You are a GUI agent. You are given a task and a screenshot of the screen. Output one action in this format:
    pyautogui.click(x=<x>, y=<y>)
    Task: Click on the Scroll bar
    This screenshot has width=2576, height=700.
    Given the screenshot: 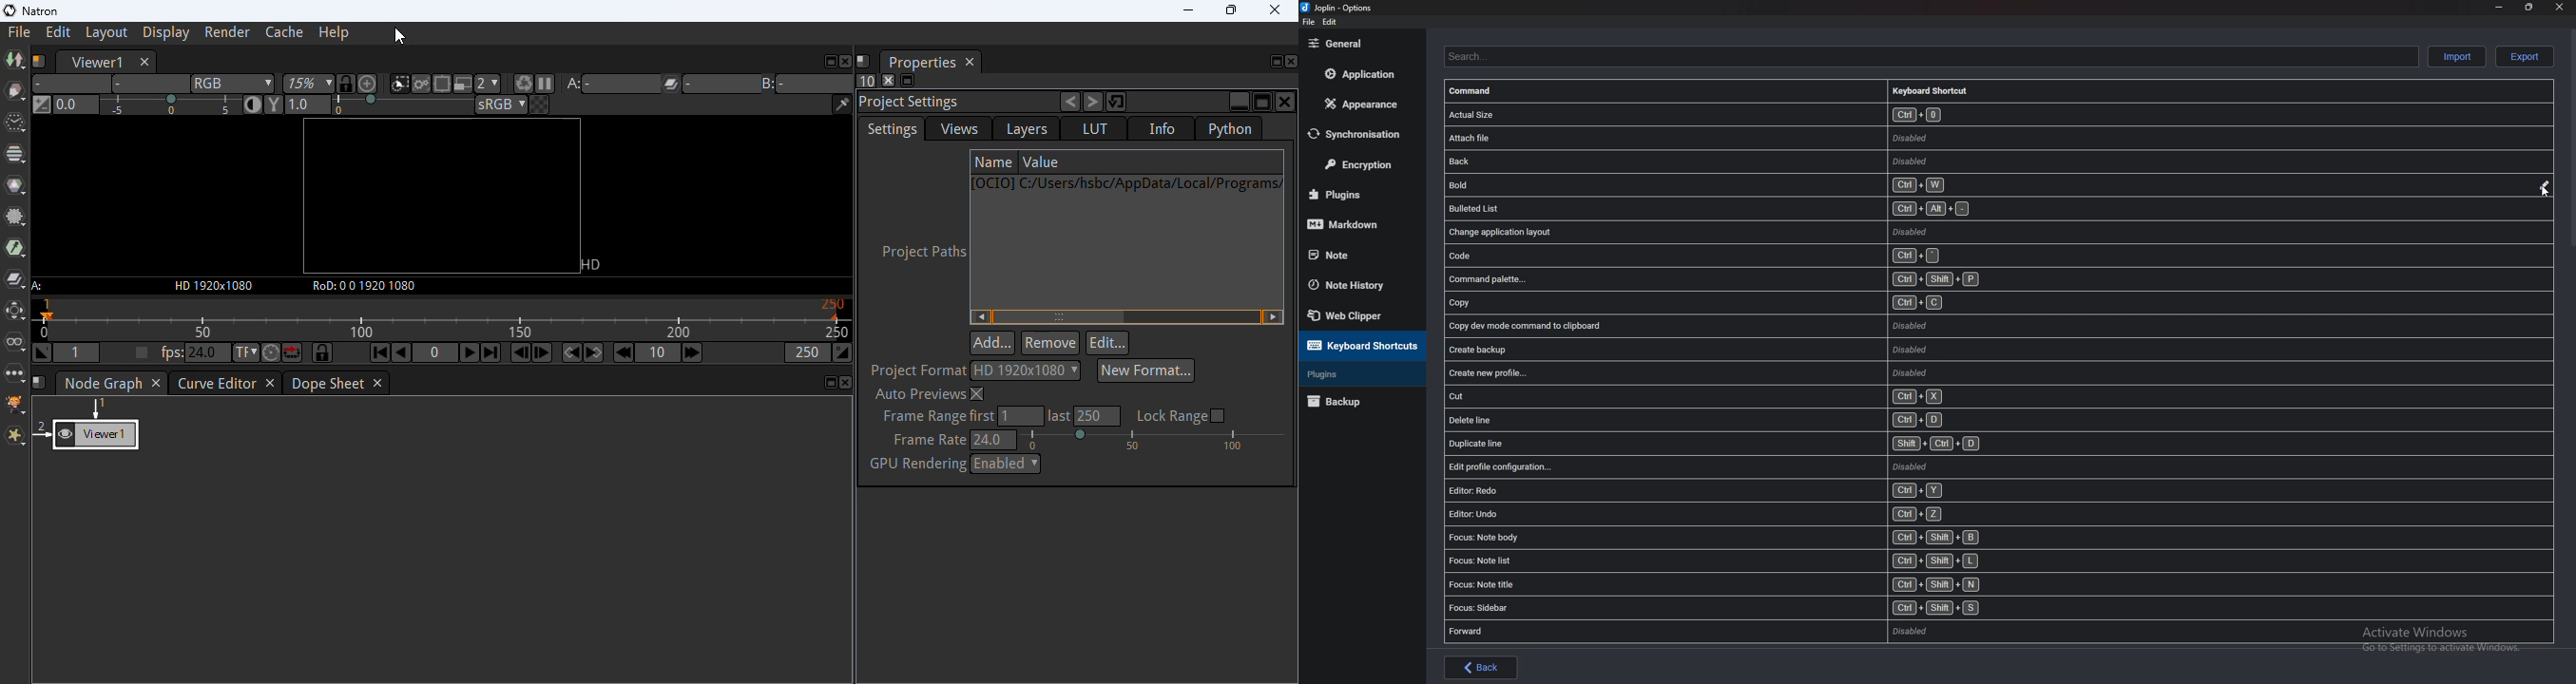 What is the action you would take?
    pyautogui.click(x=2571, y=140)
    